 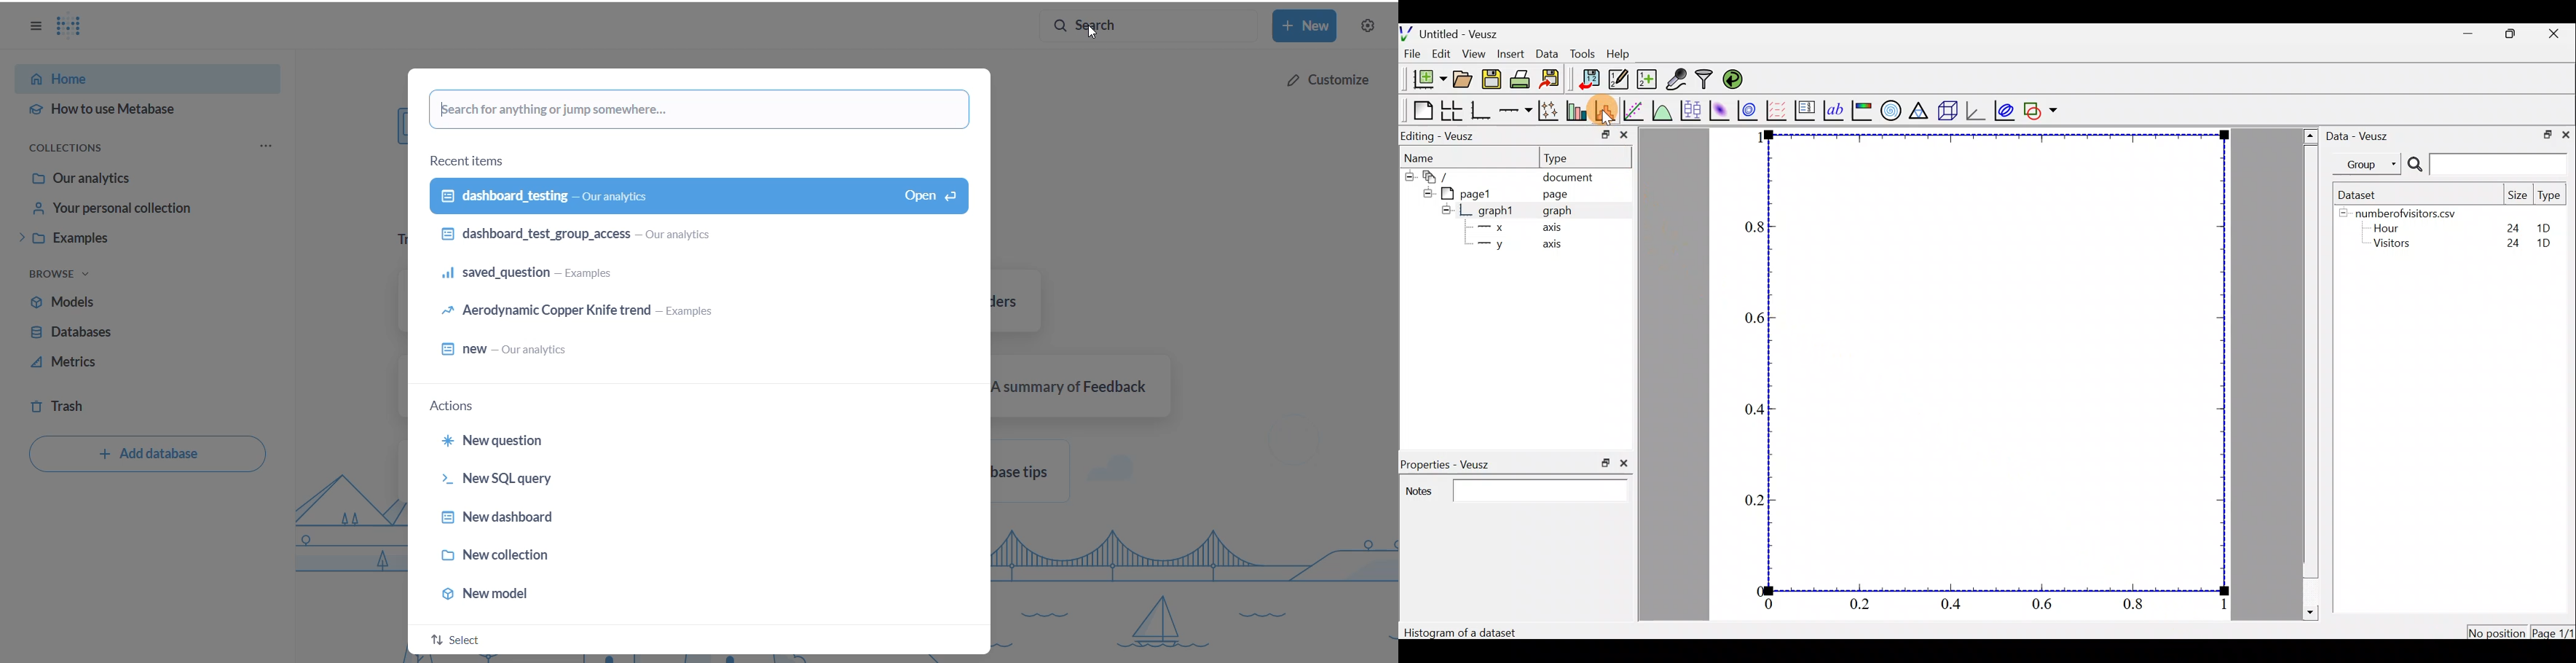 I want to click on 0.6, so click(x=1754, y=319).